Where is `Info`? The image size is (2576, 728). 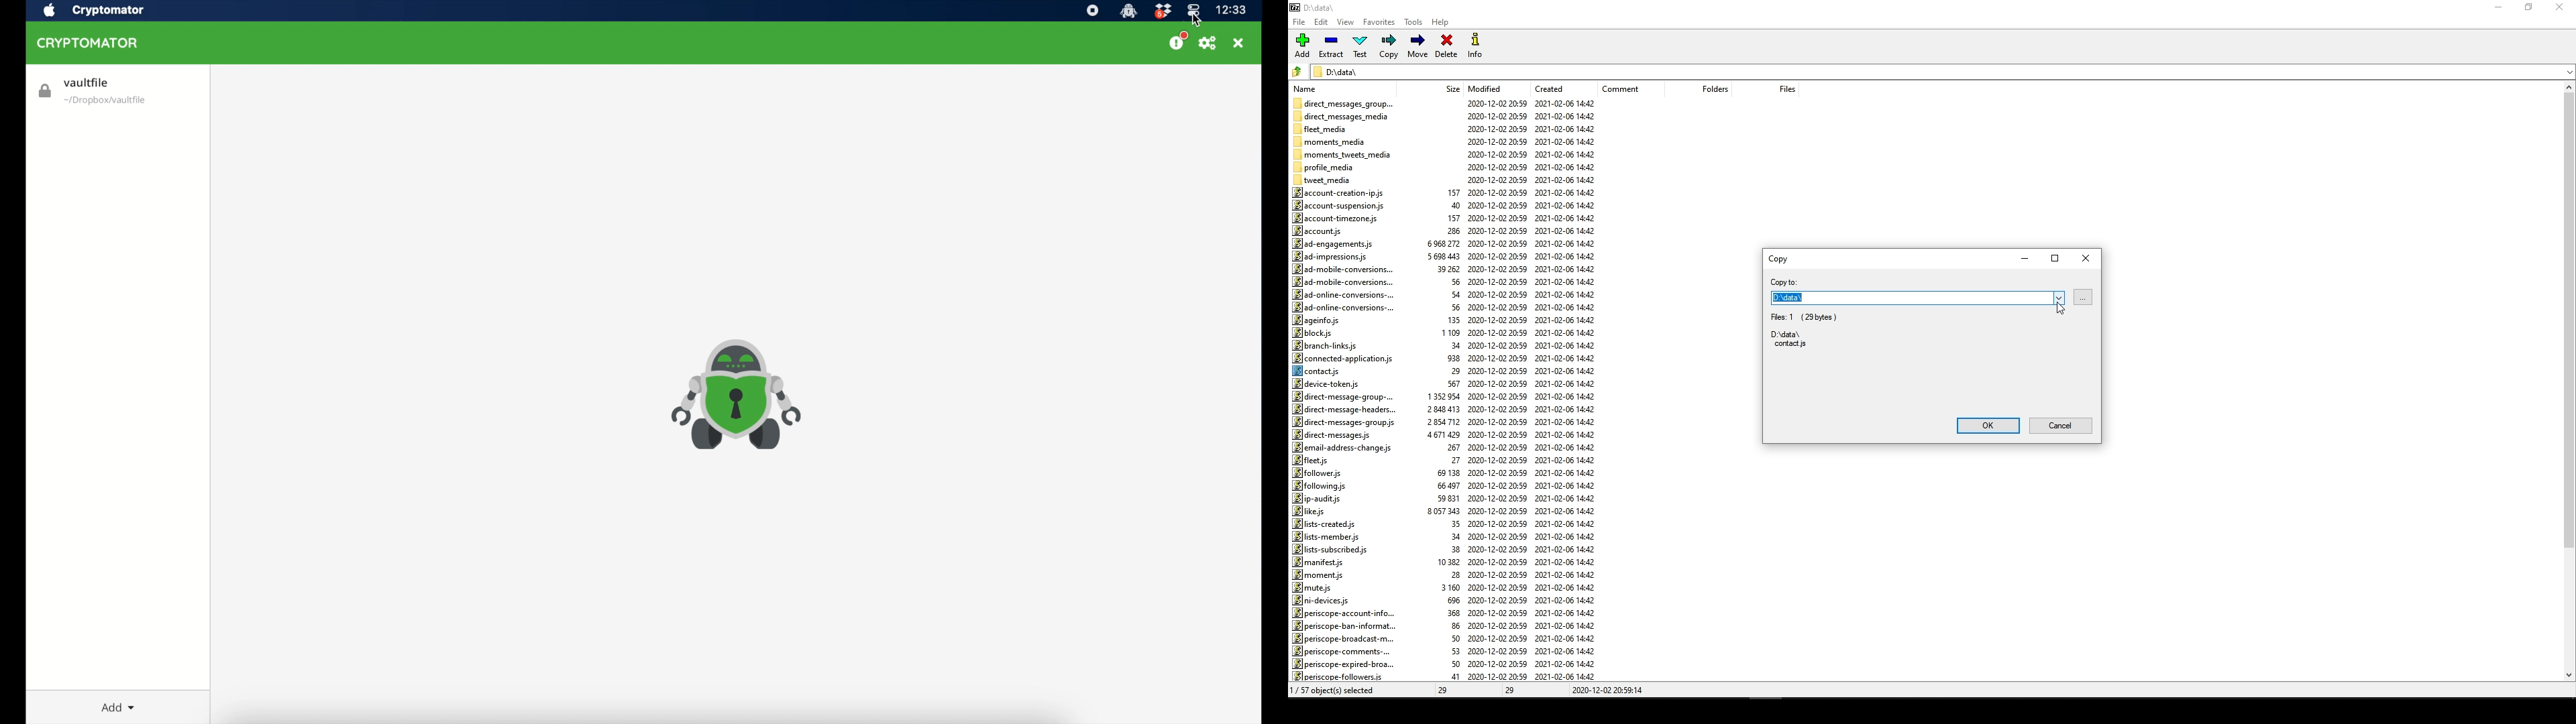
Info is located at coordinates (1474, 46).